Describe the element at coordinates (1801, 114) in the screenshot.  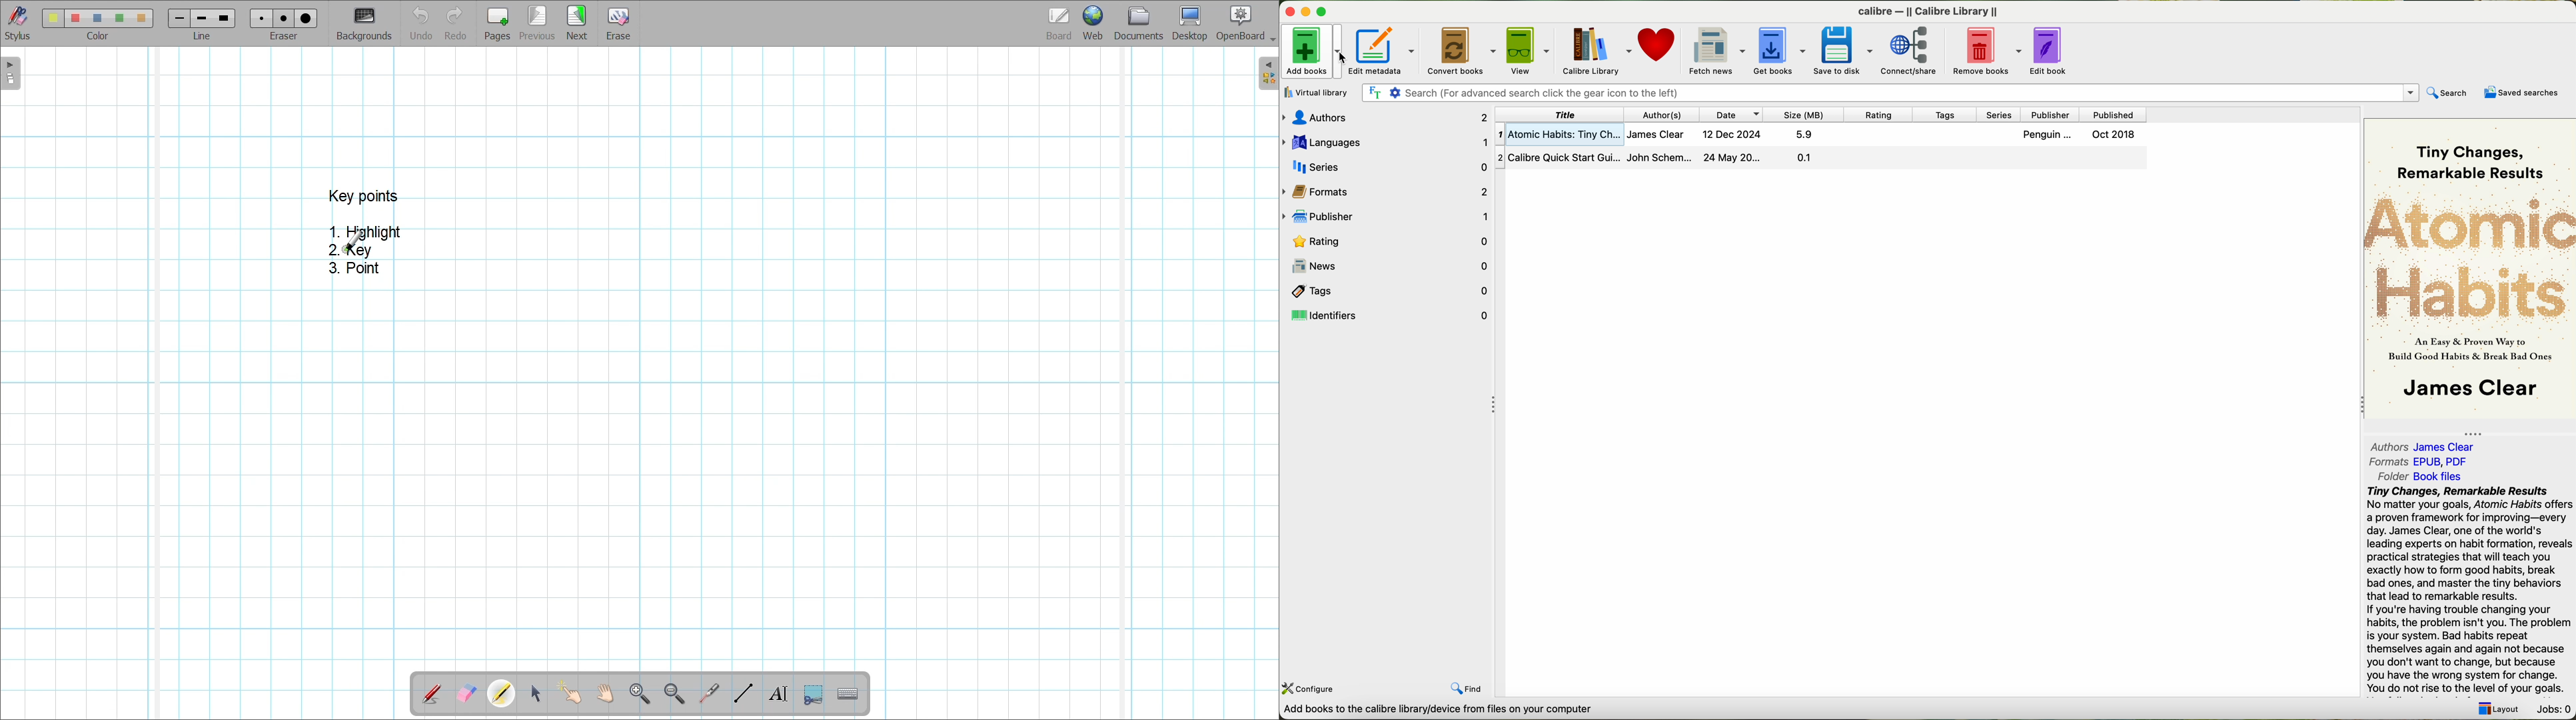
I see `size` at that location.